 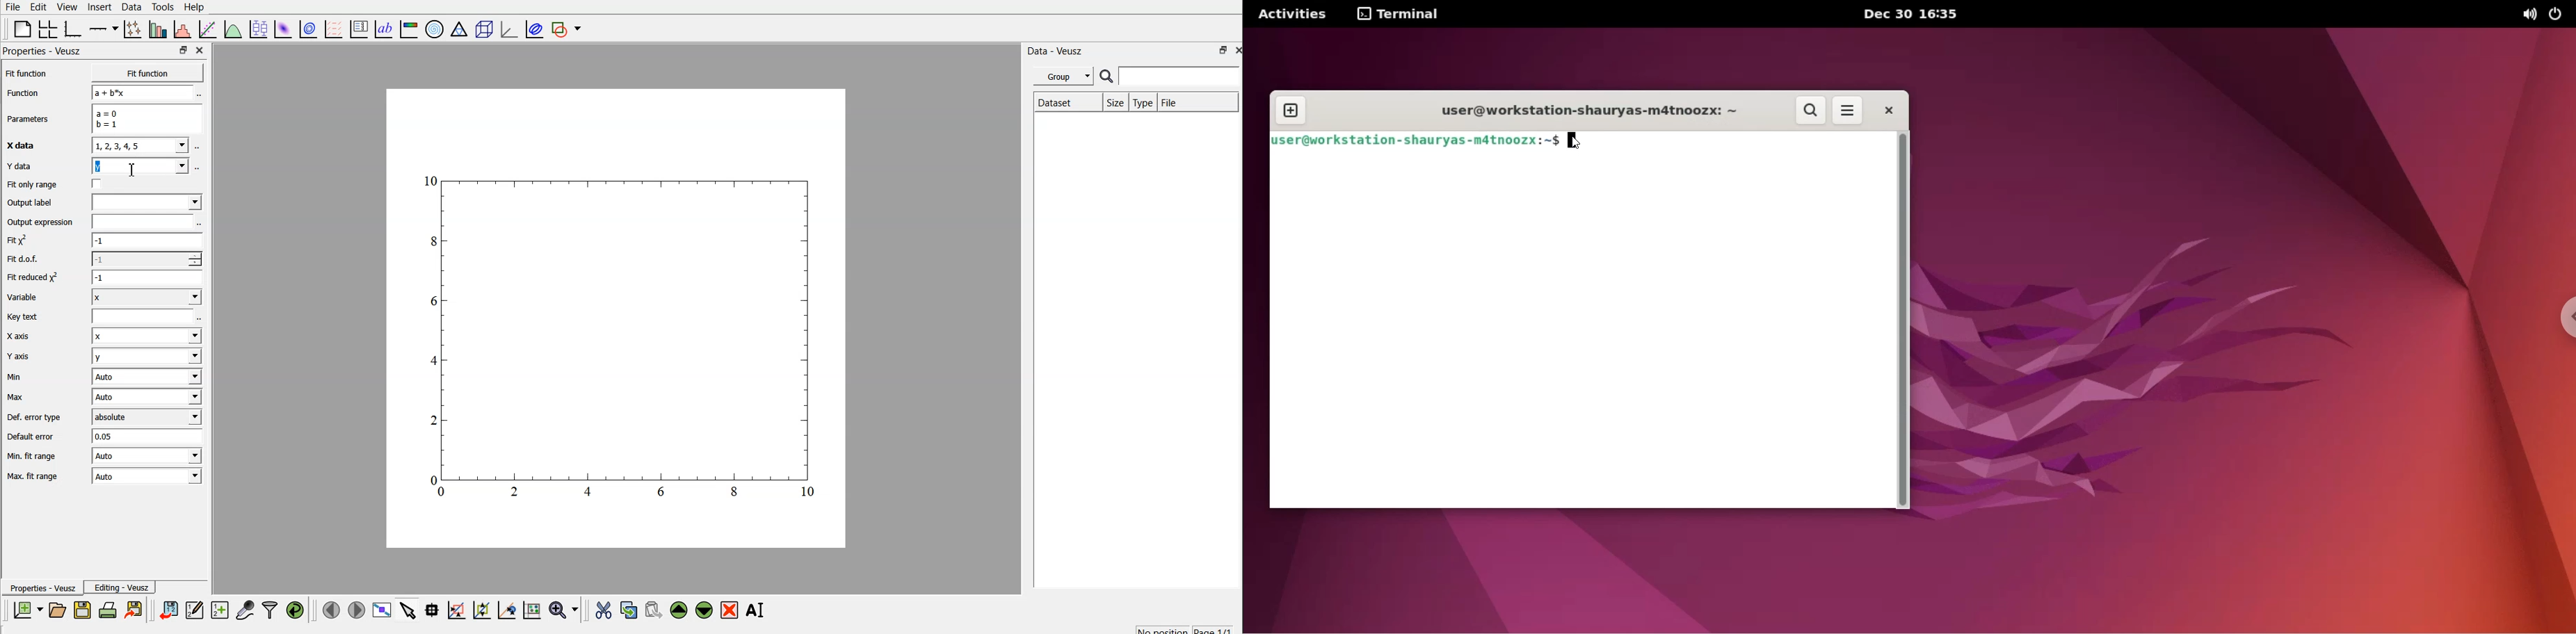 What do you see at coordinates (161, 6) in the screenshot?
I see `tools` at bounding box center [161, 6].